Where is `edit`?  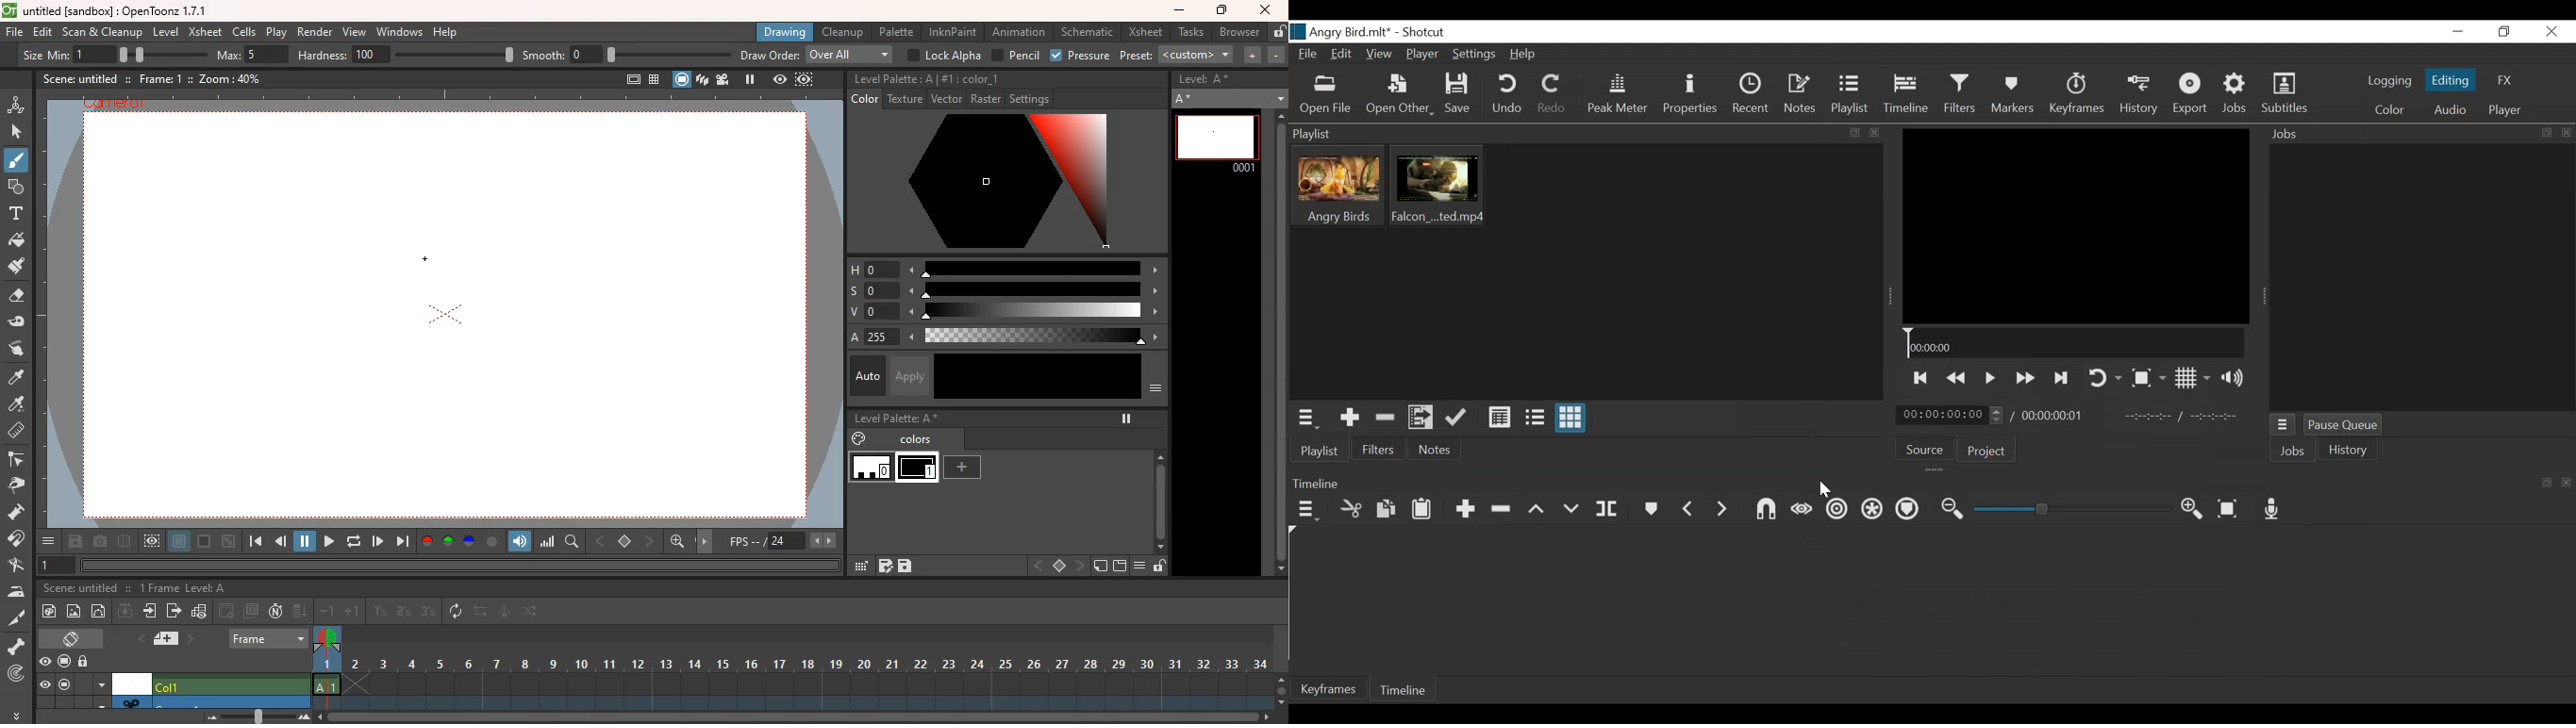
edit is located at coordinates (43, 32).